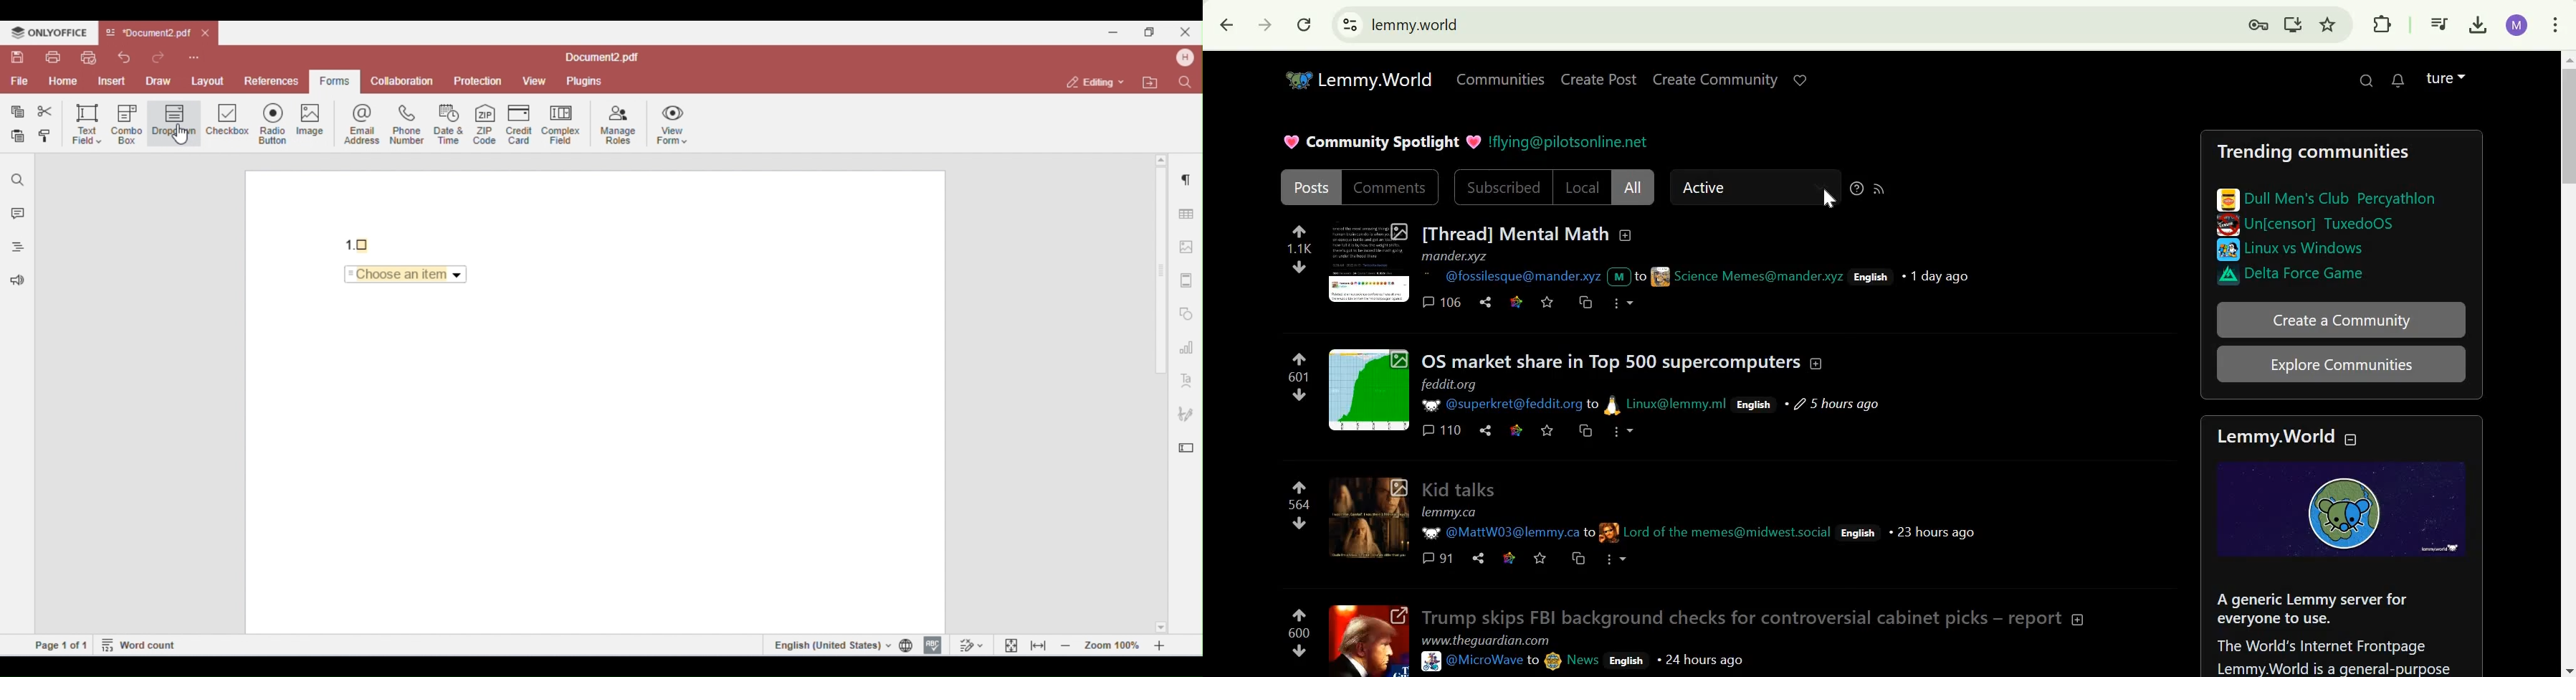 The image size is (2576, 700). I want to click on collapse, so click(1818, 362).